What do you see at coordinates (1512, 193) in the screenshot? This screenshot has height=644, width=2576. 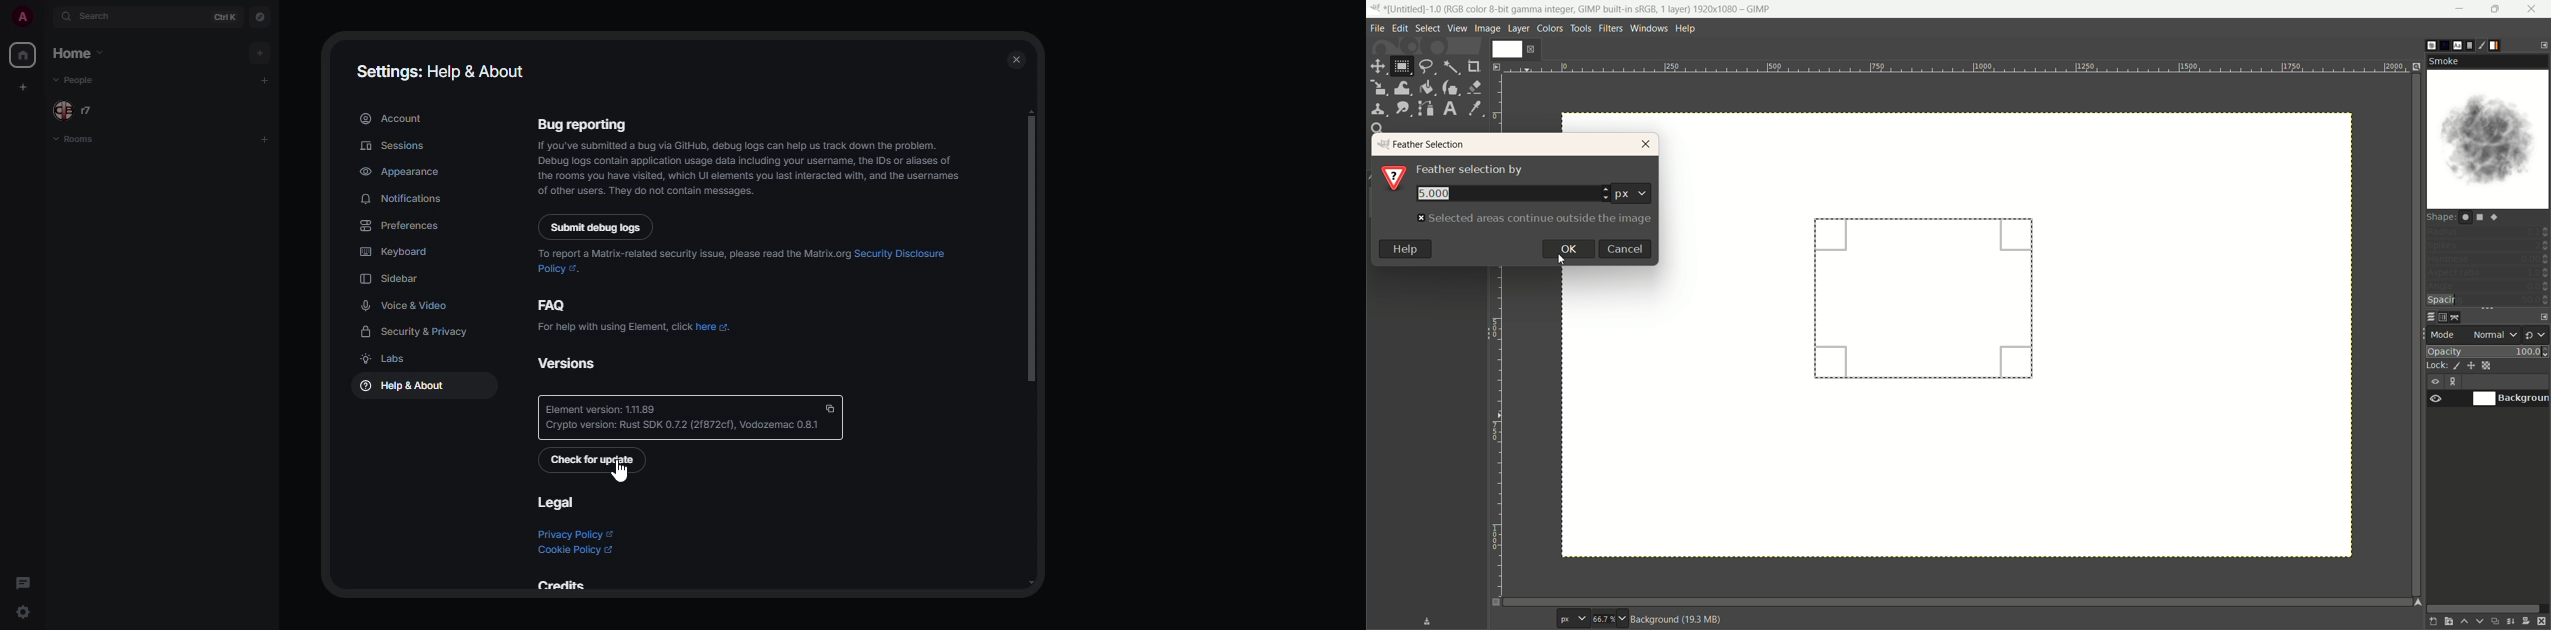 I see `number` at bounding box center [1512, 193].